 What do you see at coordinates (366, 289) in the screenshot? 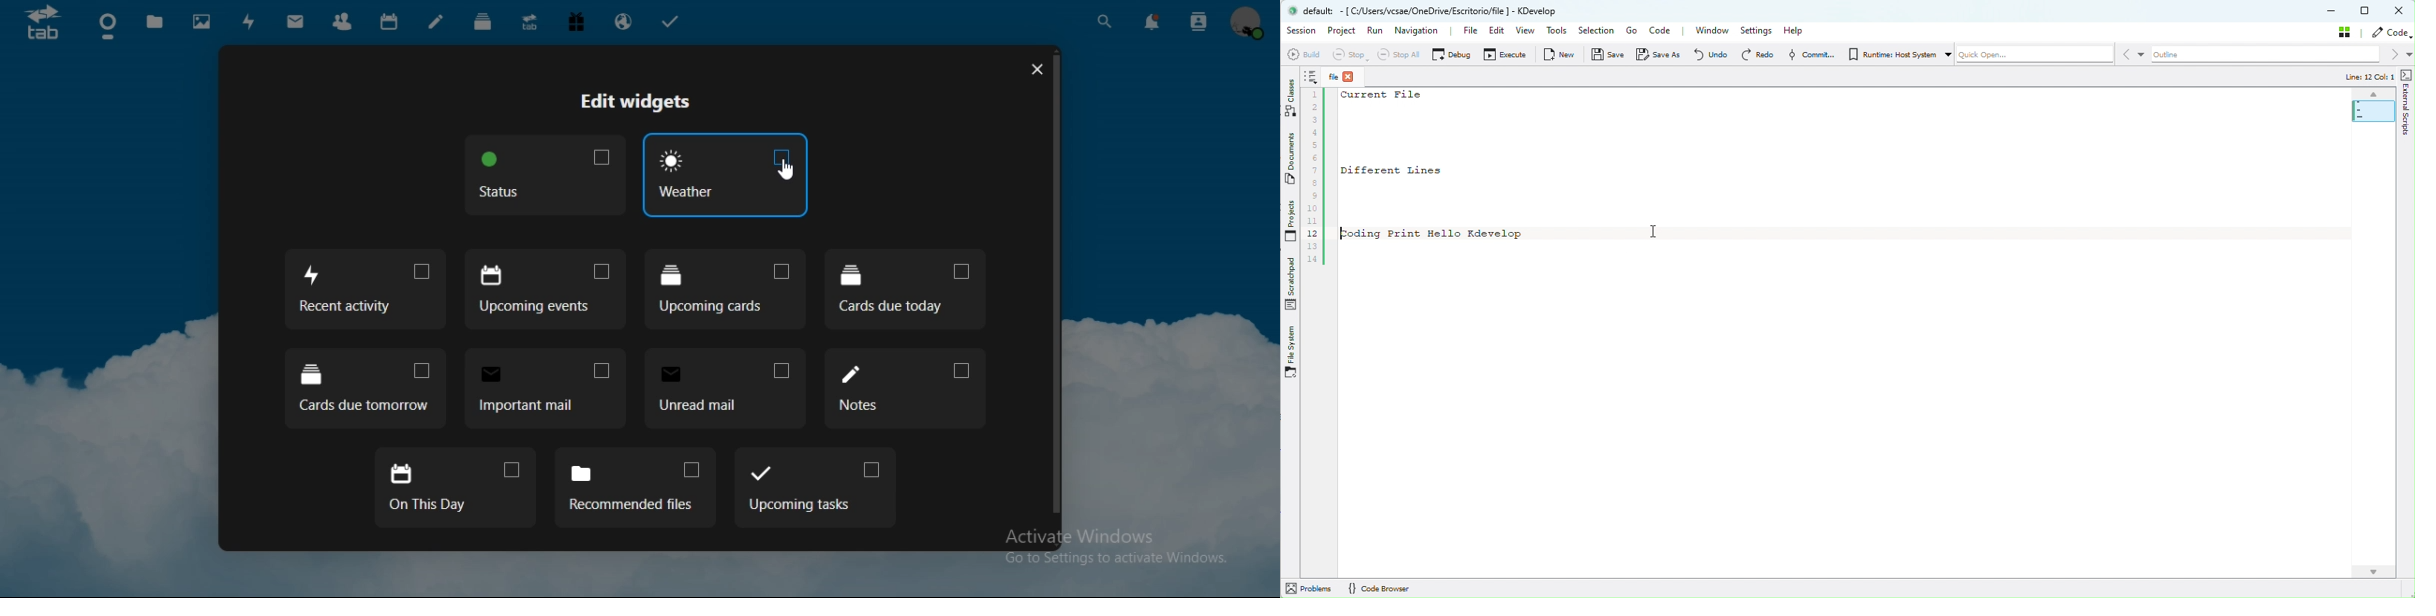
I see `recent activity` at bounding box center [366, 289].